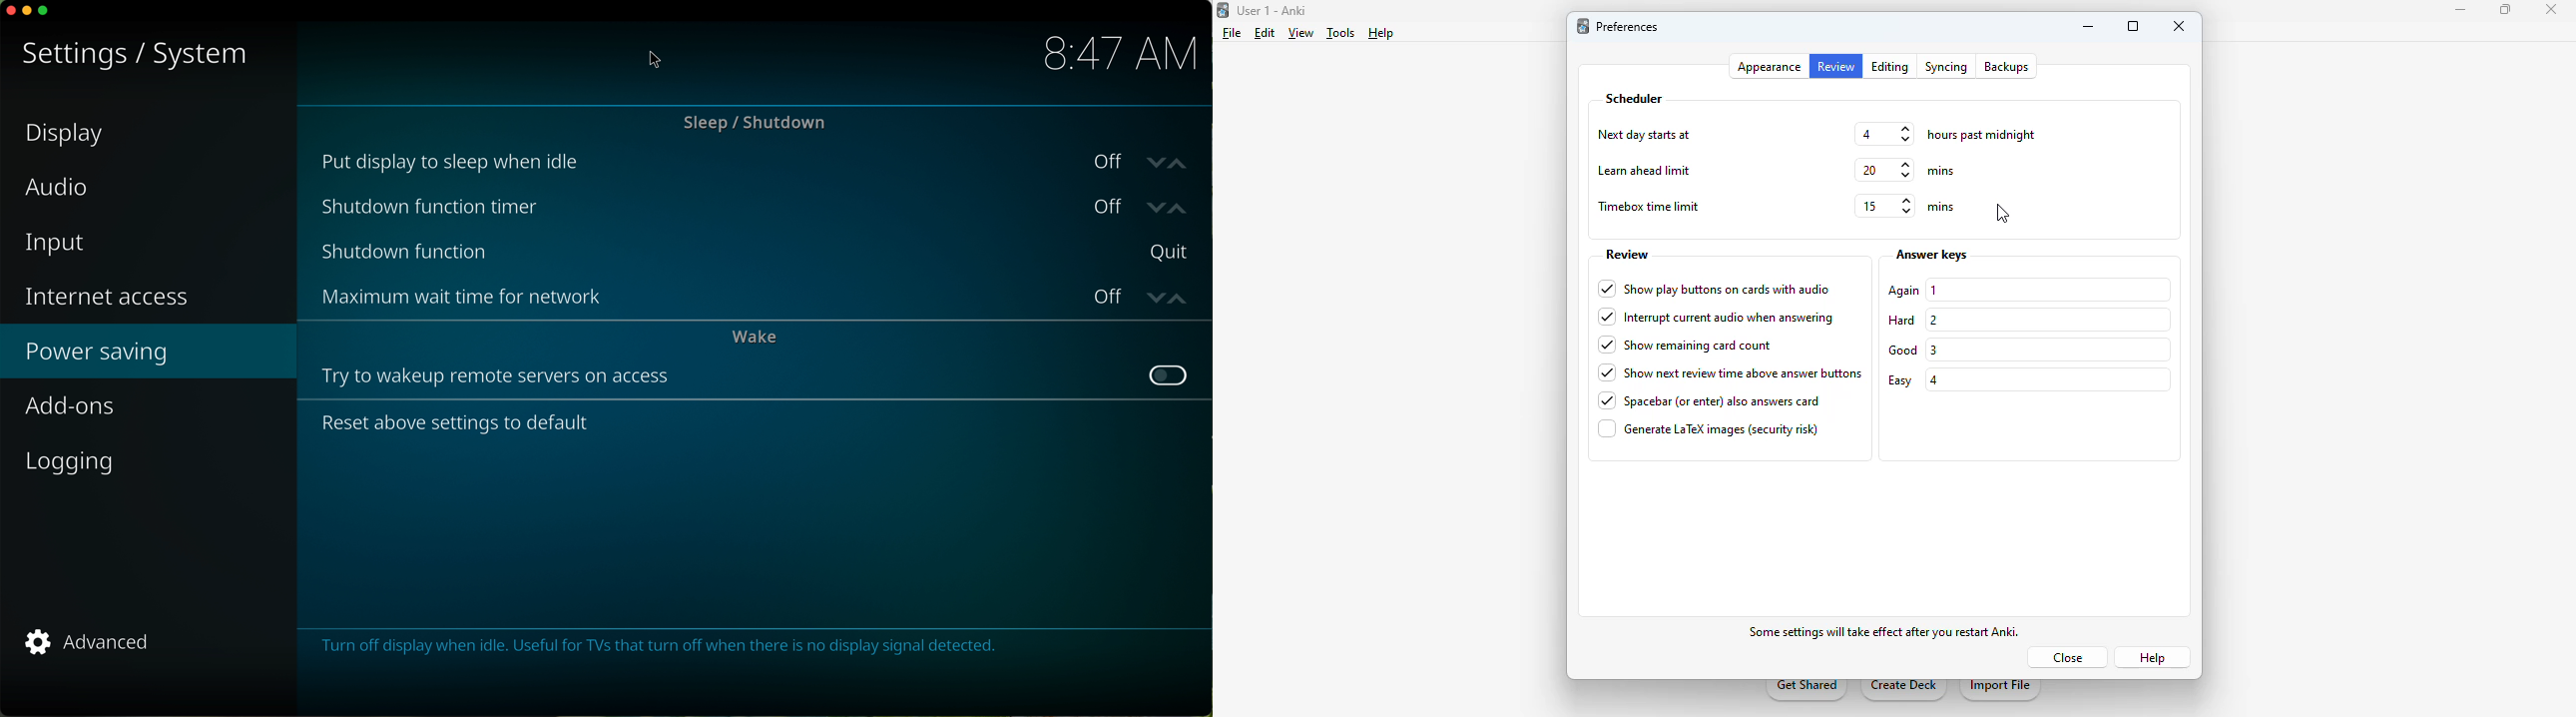 The width and height of the screenshot is (2576, 728). Describe the element at coordinates (1884, 205) in the screenshot. I see `15 mins` at that location.